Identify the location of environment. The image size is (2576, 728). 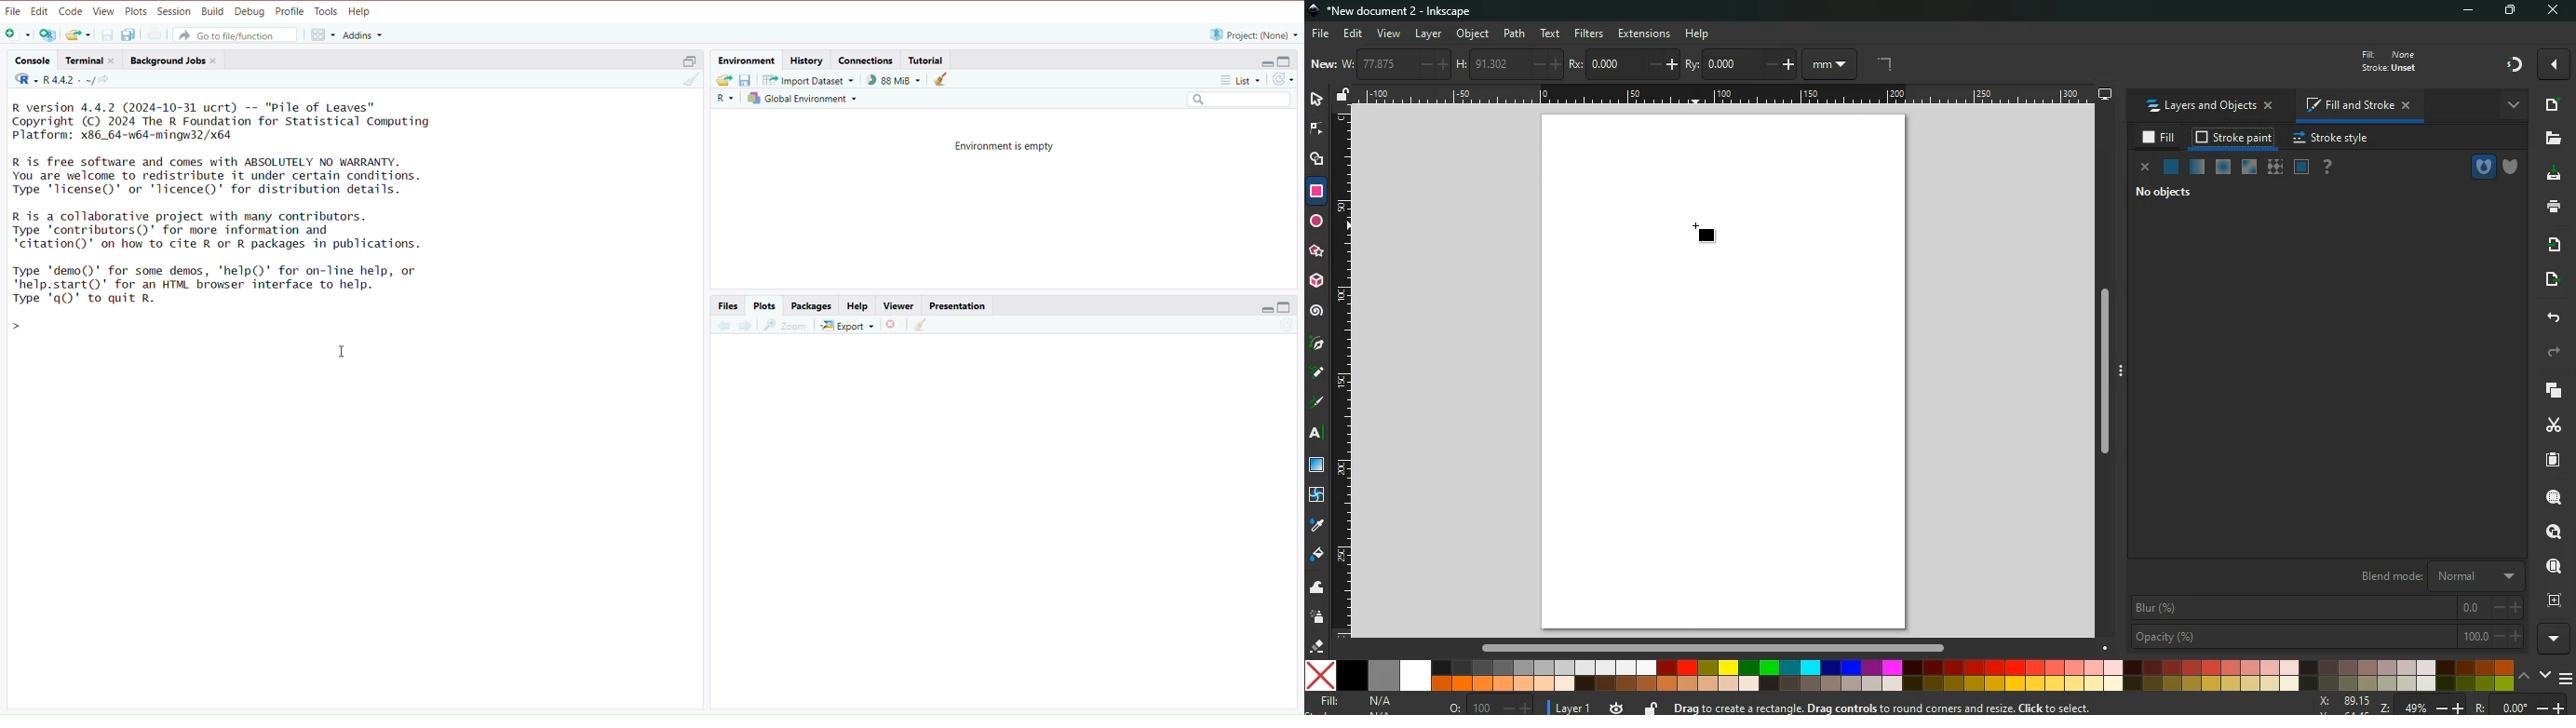
(748, 60).